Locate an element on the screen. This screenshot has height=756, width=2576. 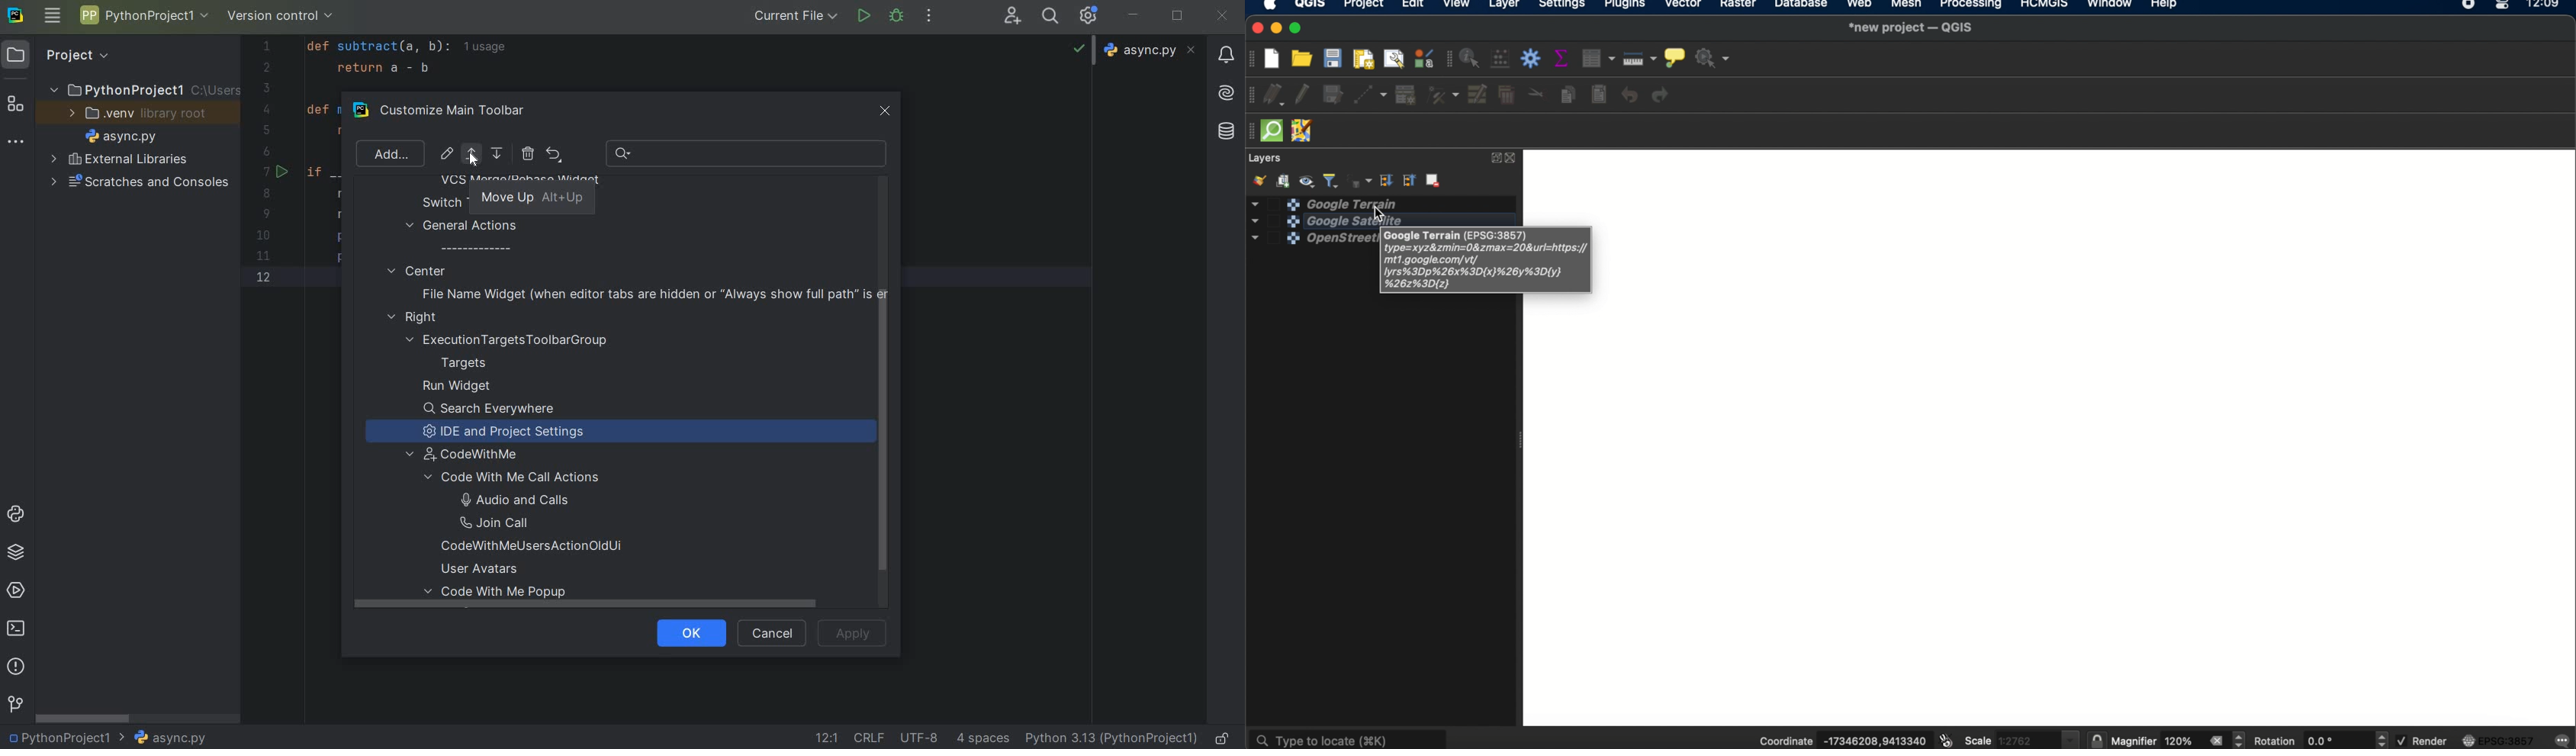
FILE ENCODING is located at coordinates (925, 738).